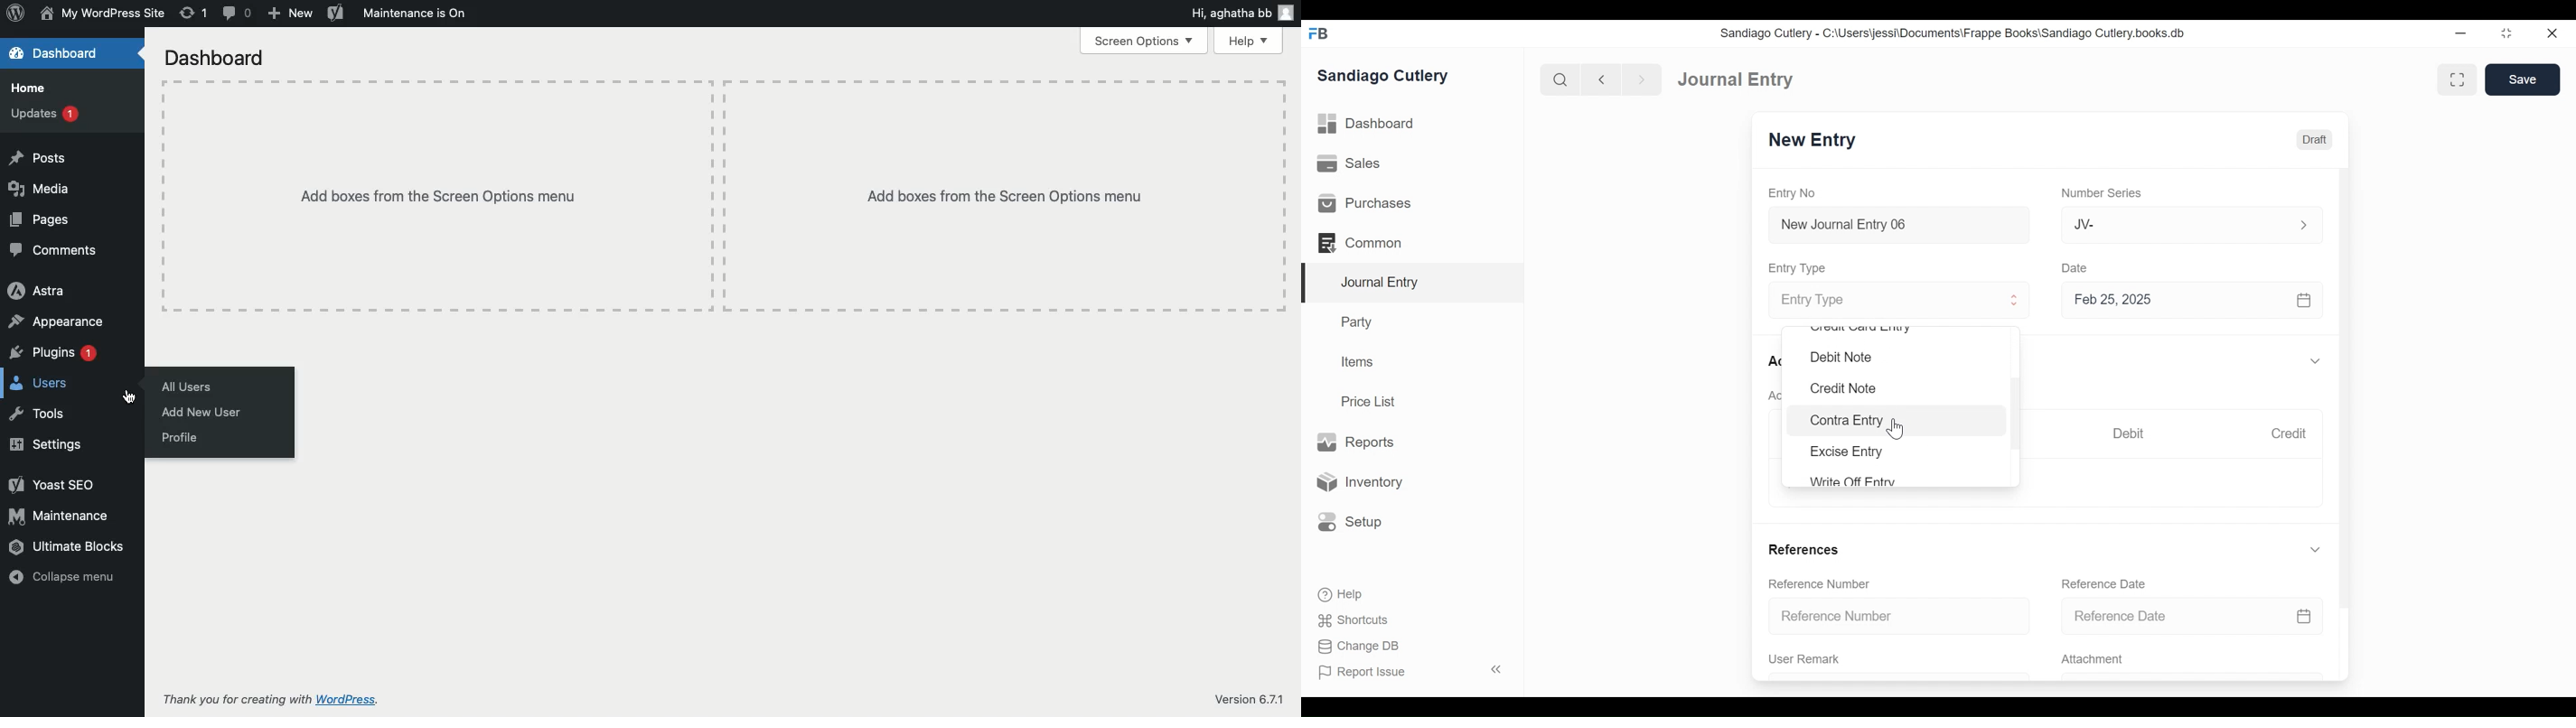  Describe the element at coordinates (1360, 321) in the screenshot. I see `Party` at that location.